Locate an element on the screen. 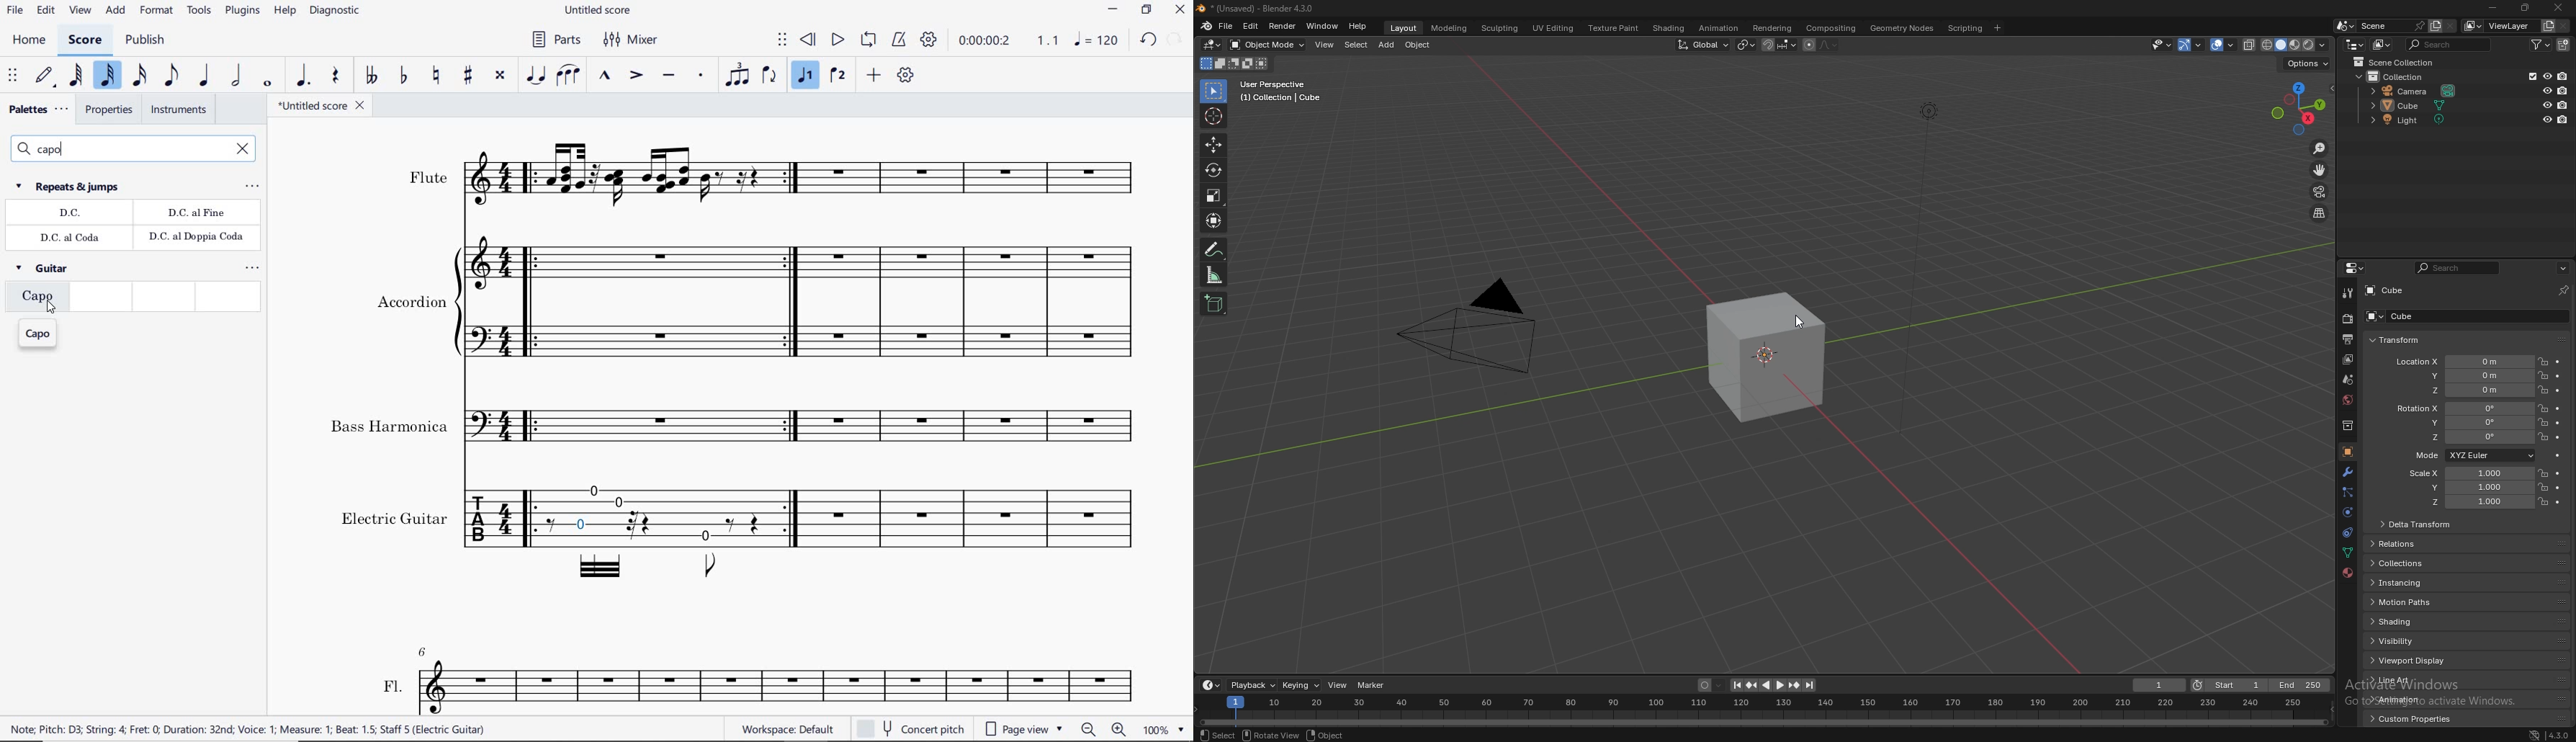 Image resolution: width=2576 pixels, height=756 pixels. eighth note is located at coordinates (172, 75).